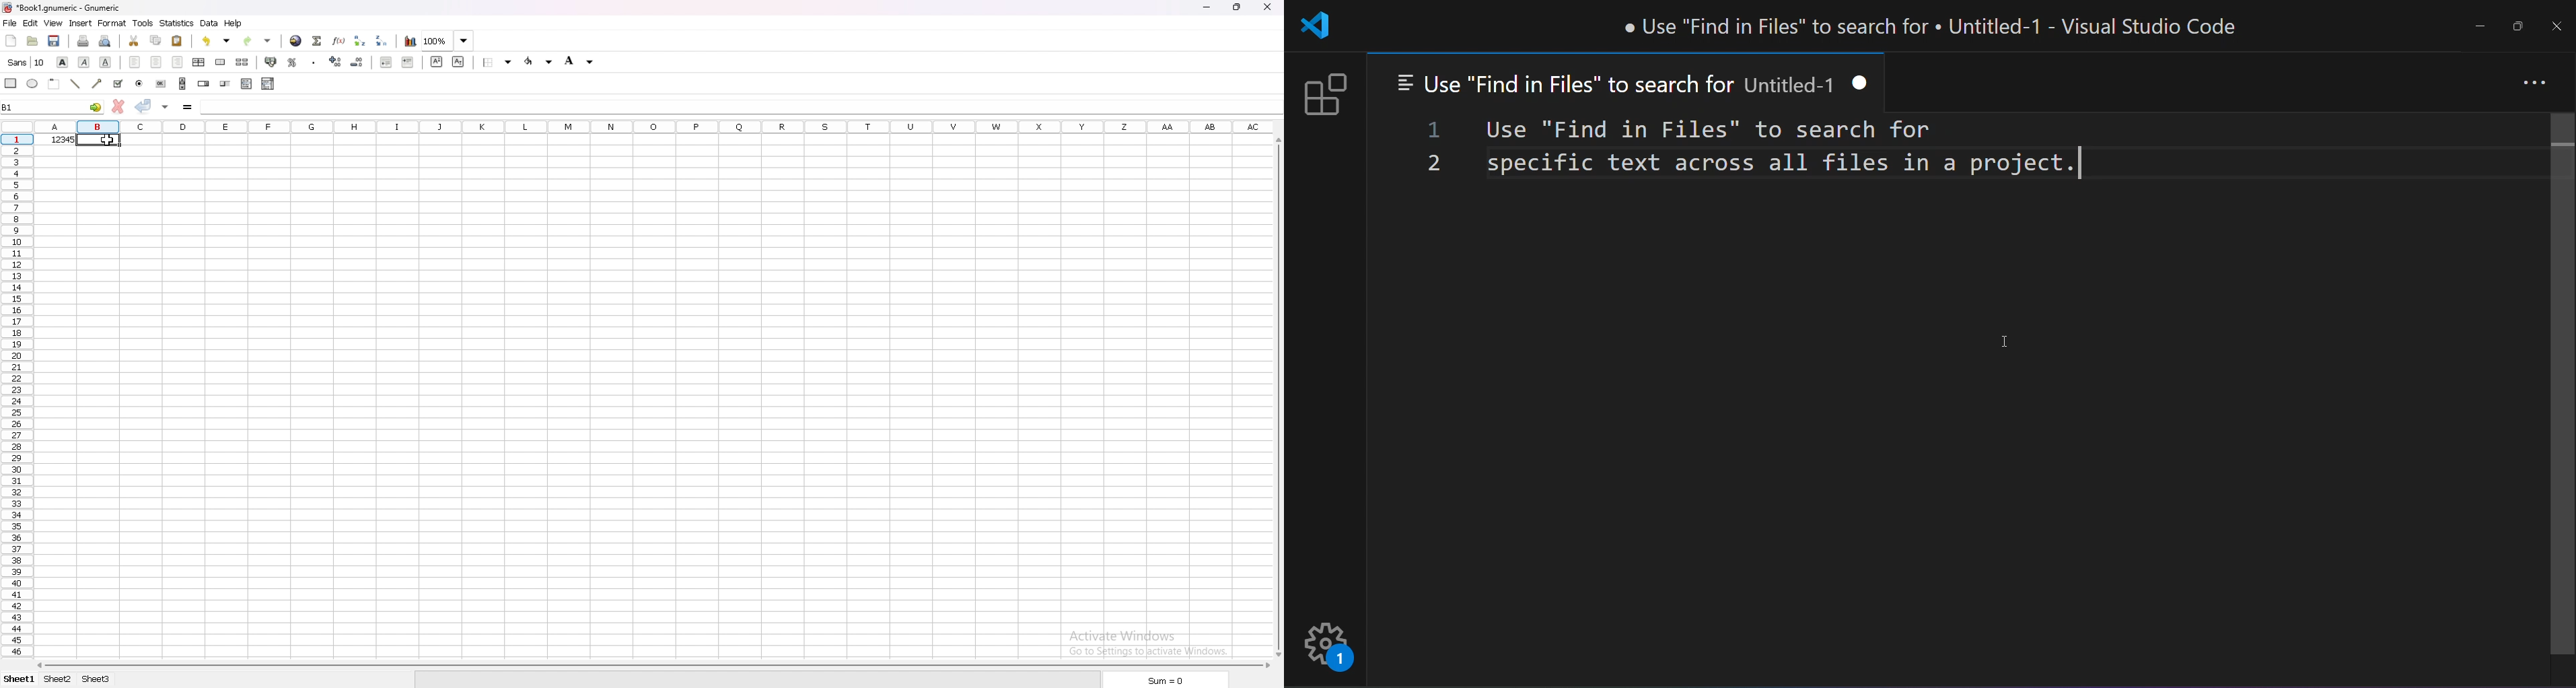 The image size is (2576, 700). What do you see at coordinates (11, 41) in the screenshot?
I see `new` at bounding box center [11, 41].